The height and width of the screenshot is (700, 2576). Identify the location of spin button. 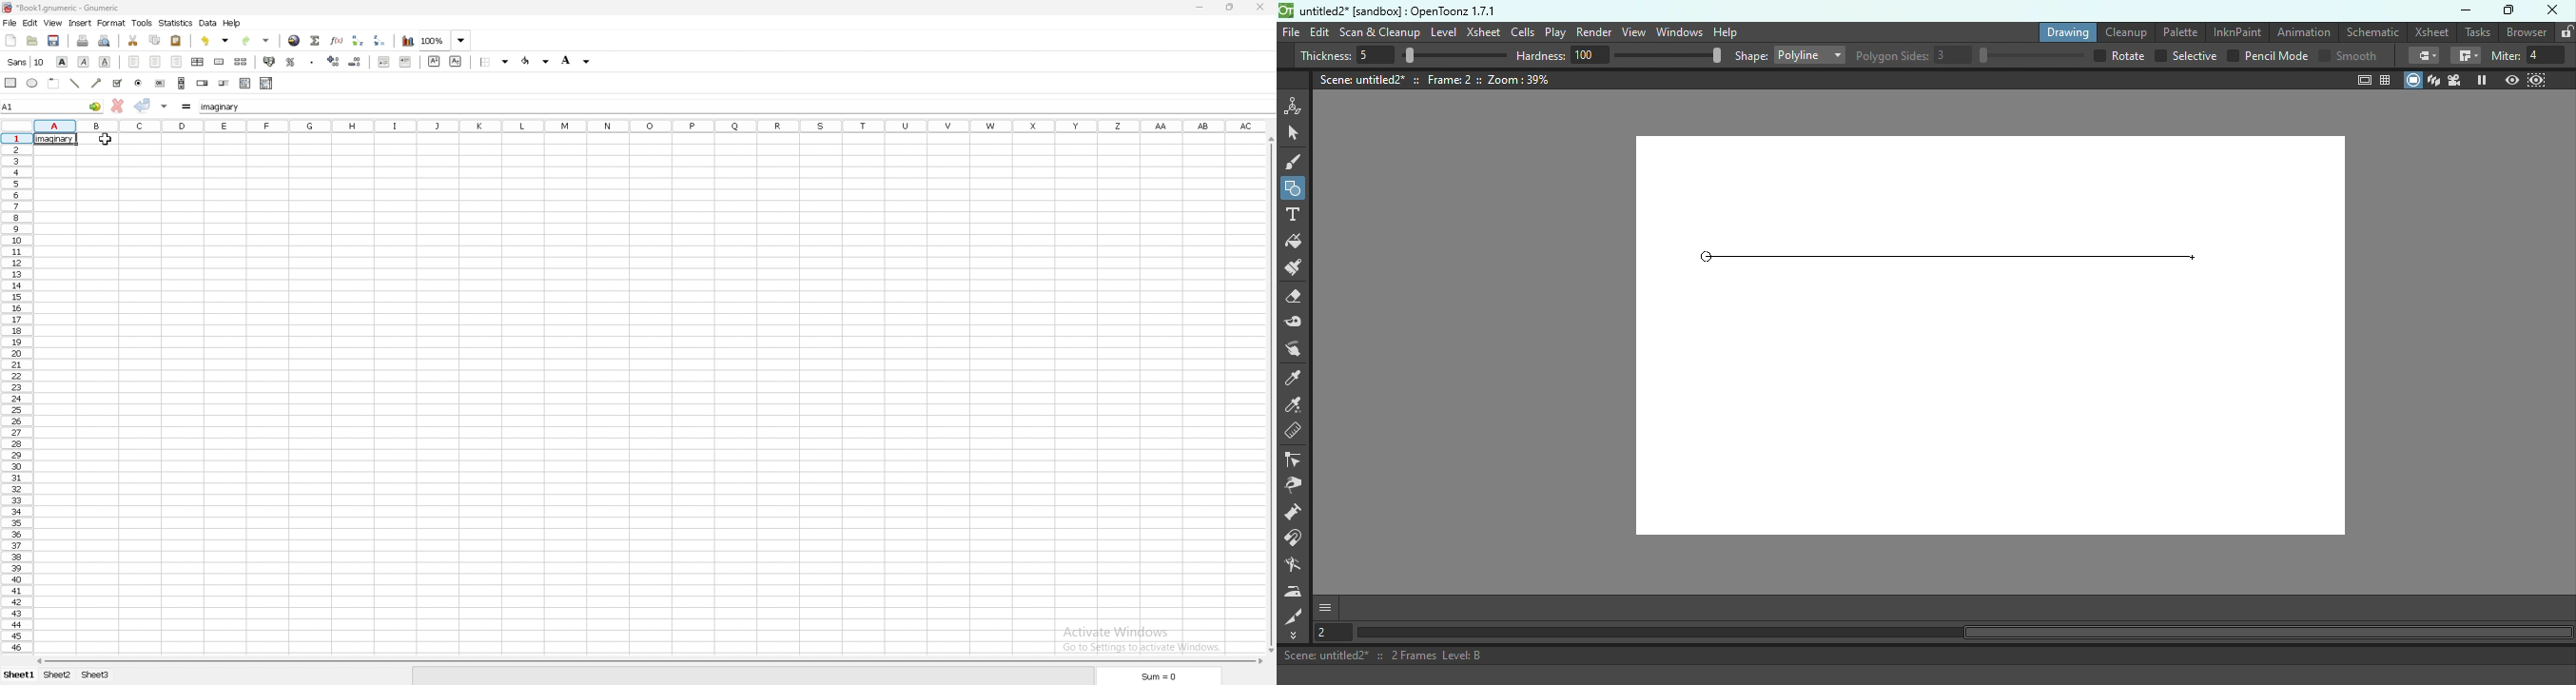
(203, 83).